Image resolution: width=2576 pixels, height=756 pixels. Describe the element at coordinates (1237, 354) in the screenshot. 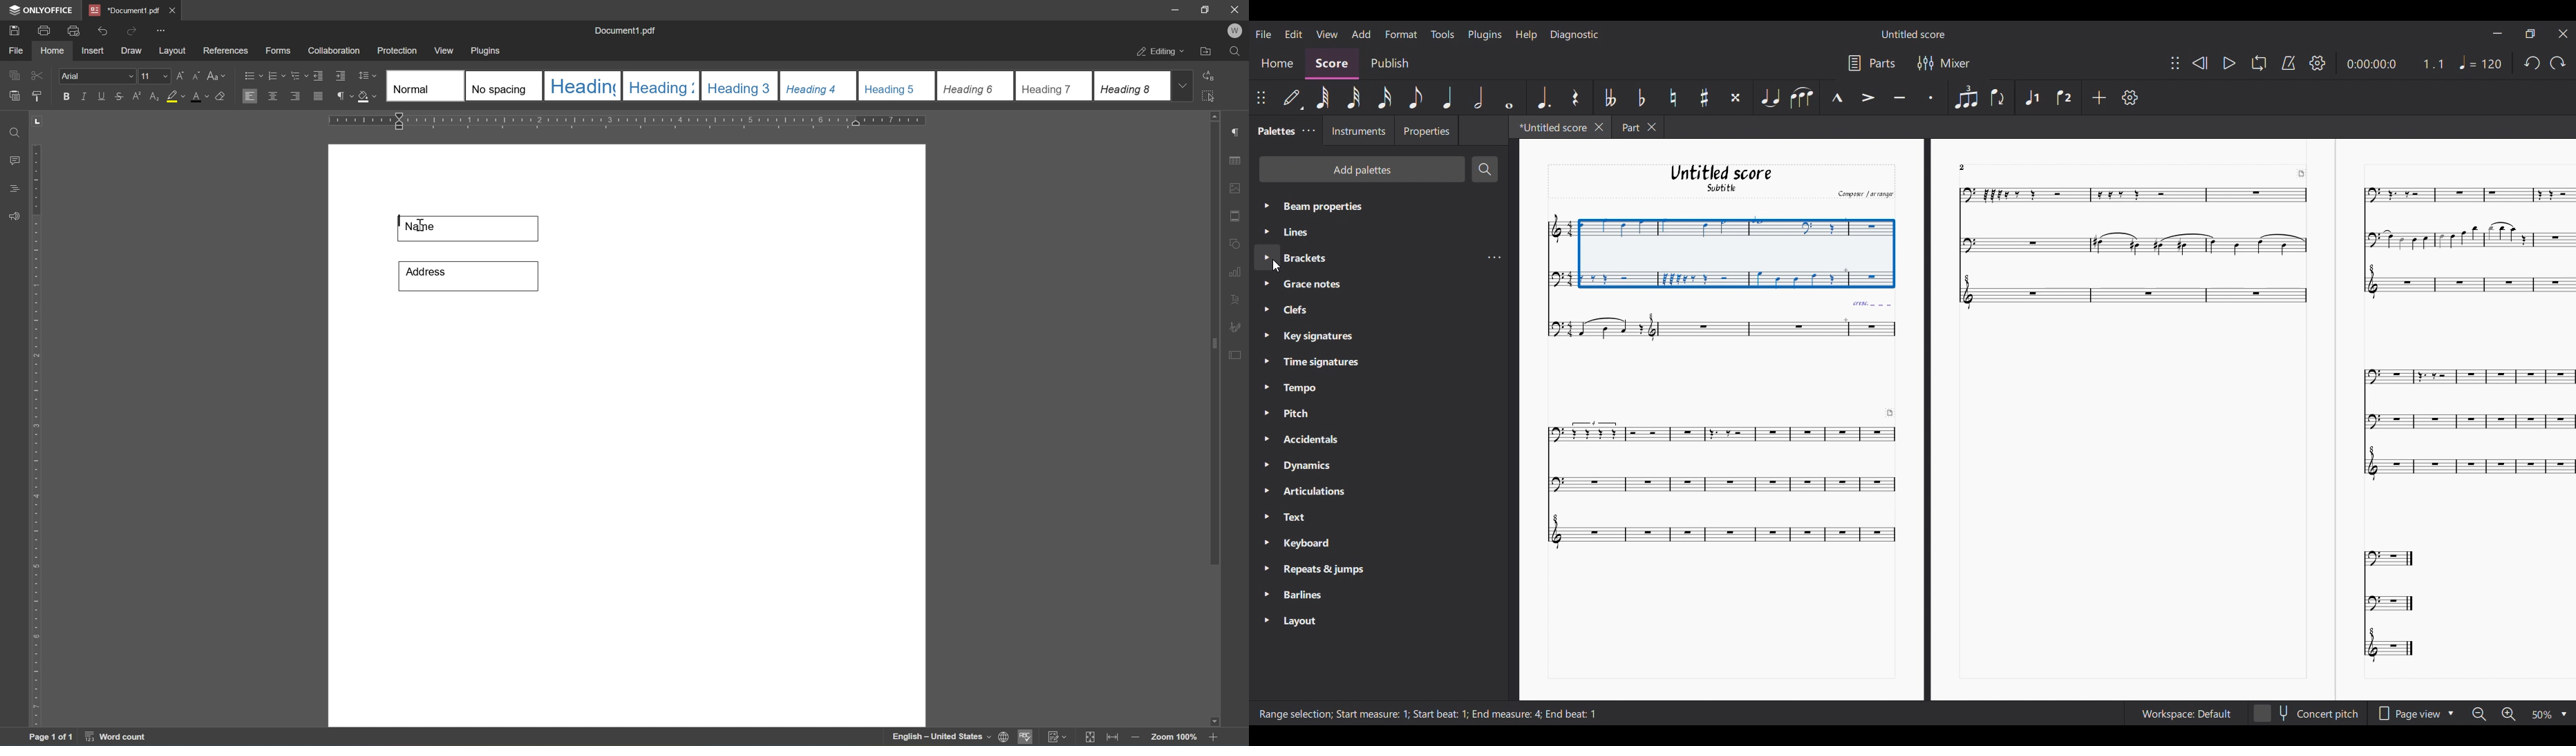

I see `form settings` at that location.